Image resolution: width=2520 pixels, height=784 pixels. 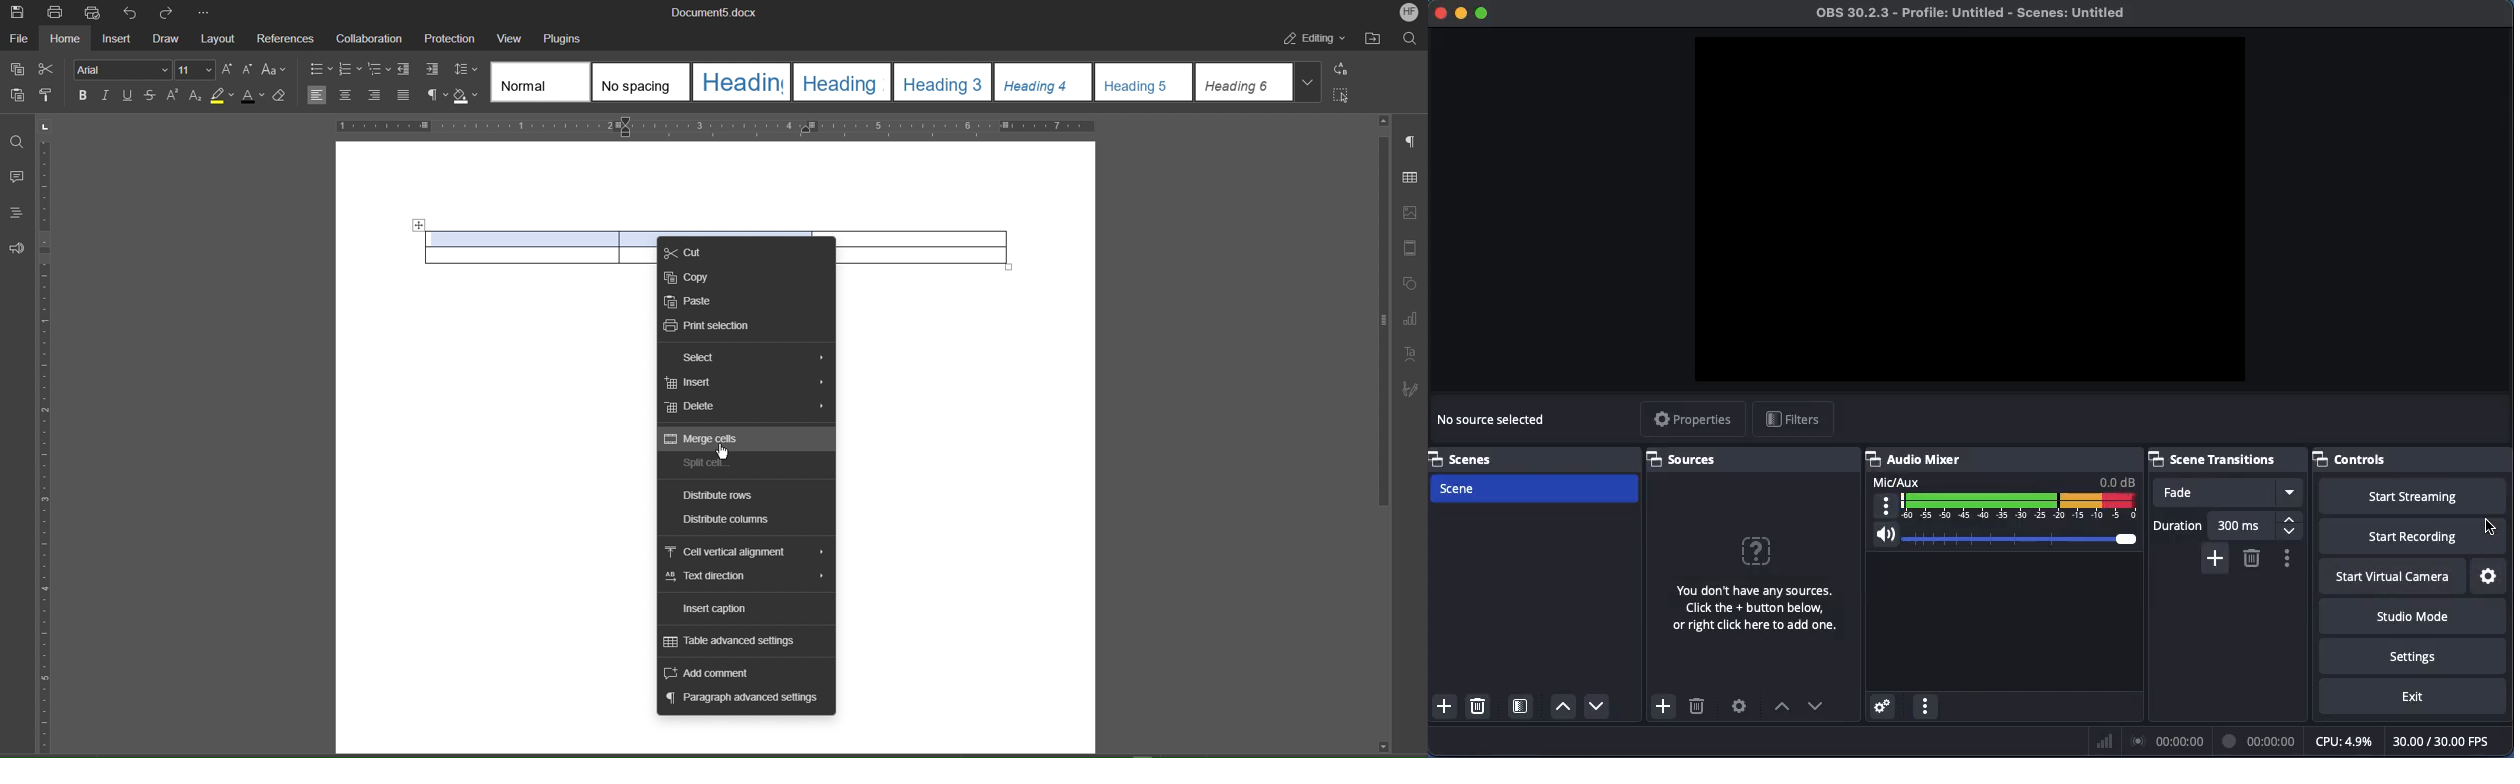 What do you see at coordinates (2118, 481) in the screenshot?
I see `dB` at bounding box center [2118, 481].